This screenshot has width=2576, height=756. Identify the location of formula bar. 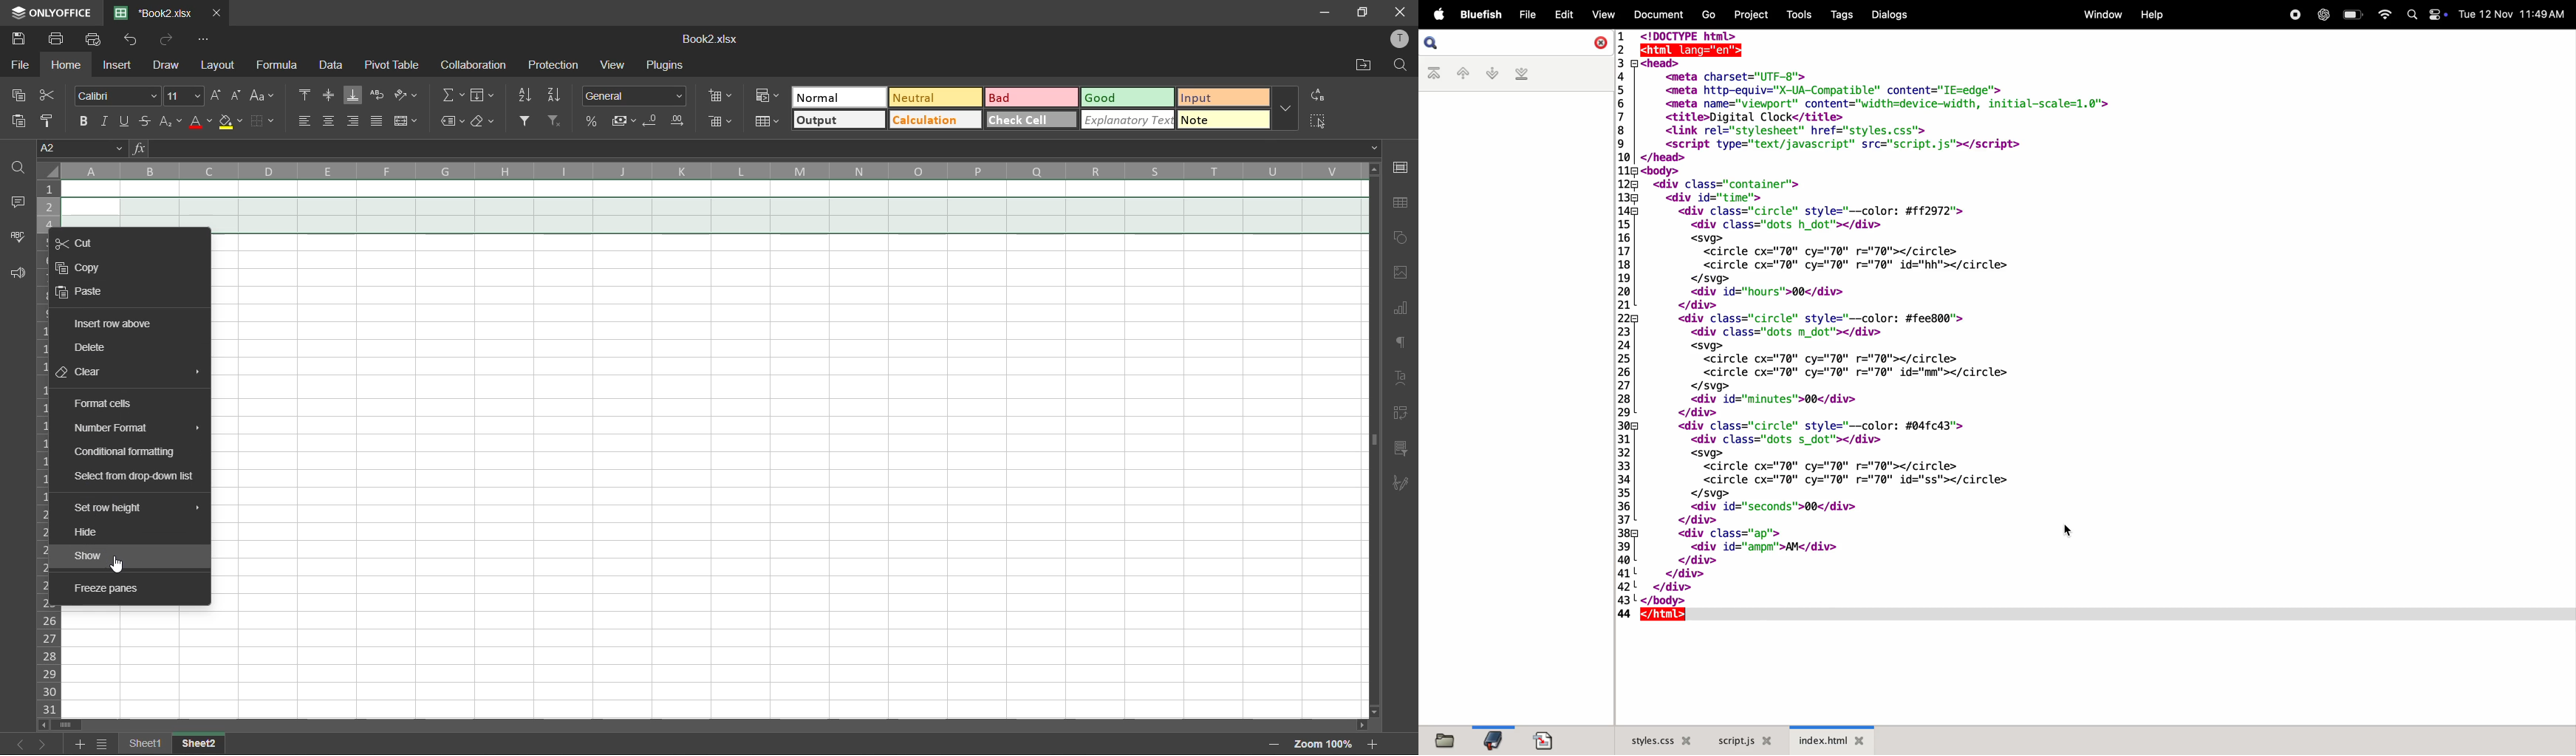
(762, 150).